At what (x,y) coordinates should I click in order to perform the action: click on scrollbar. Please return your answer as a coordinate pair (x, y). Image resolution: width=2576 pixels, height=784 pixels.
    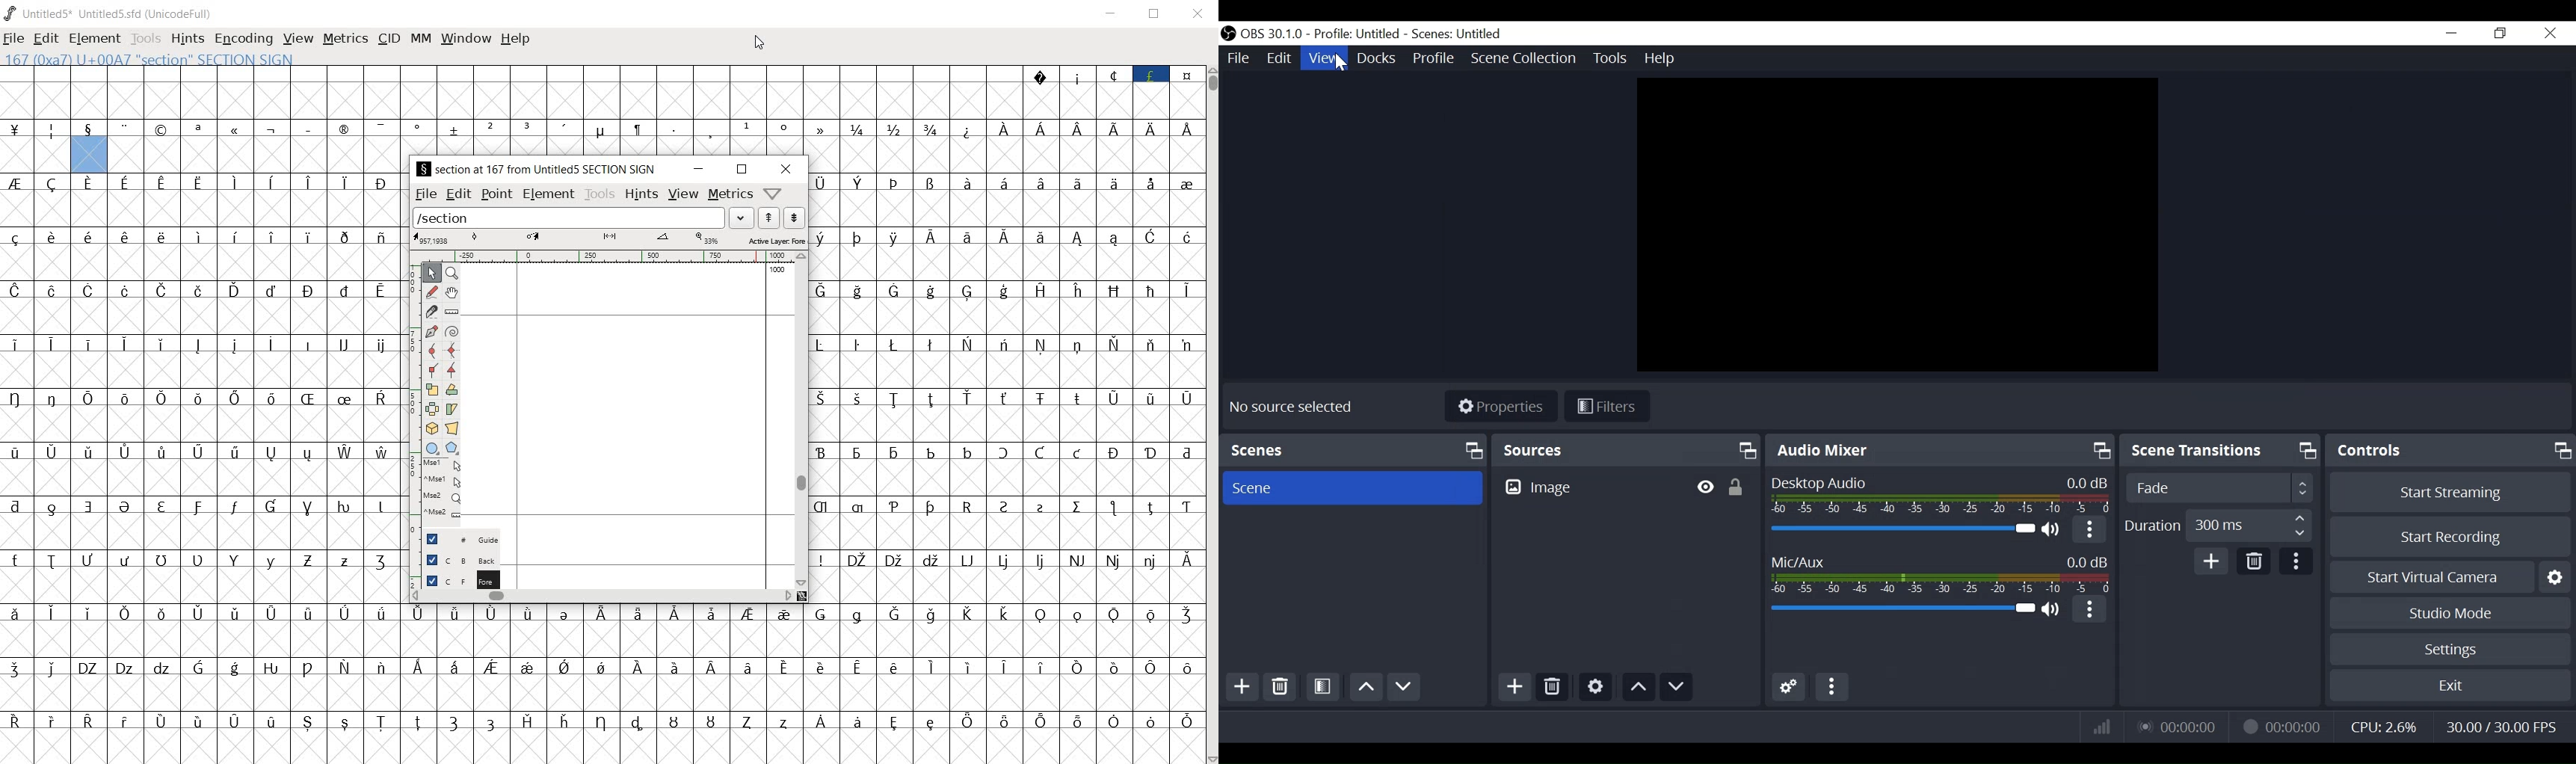
    Looking at the image, I should click on (801, 417).